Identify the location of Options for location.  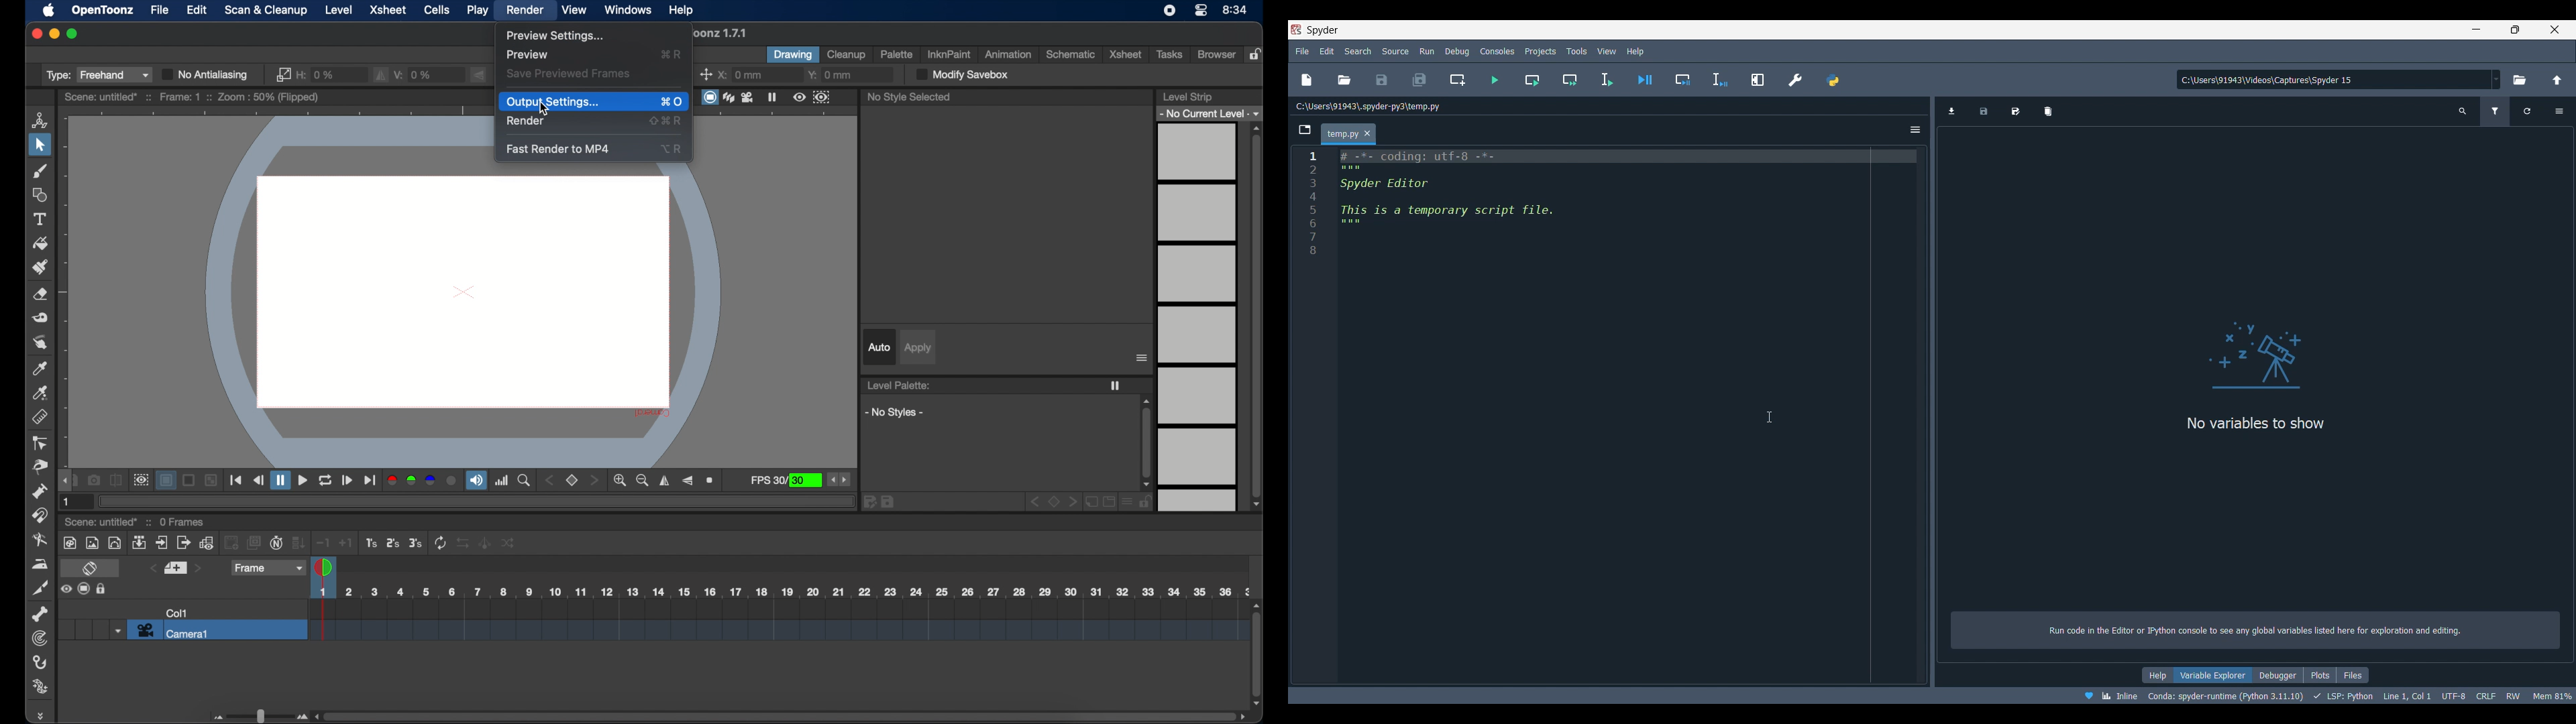
(2497, 79).